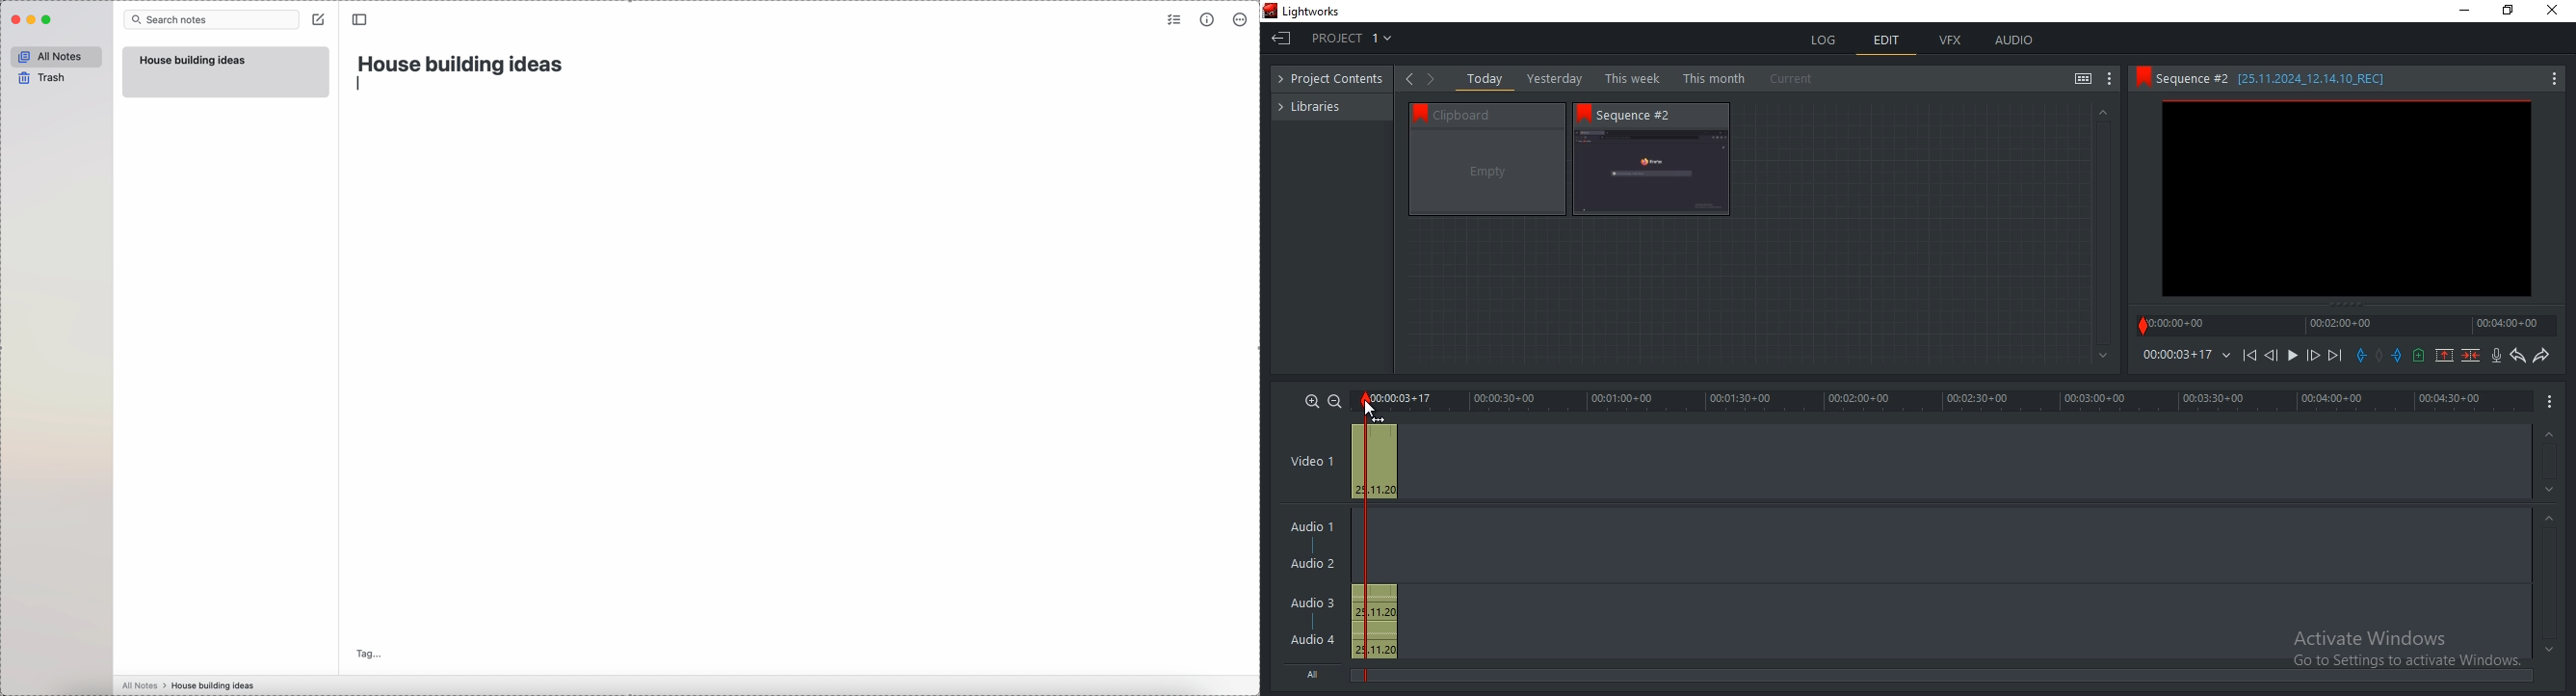  What do you see at coordinates (1312, 12) in the screenshot?
I see `Lightworks` at bounding box center [1312, 12].